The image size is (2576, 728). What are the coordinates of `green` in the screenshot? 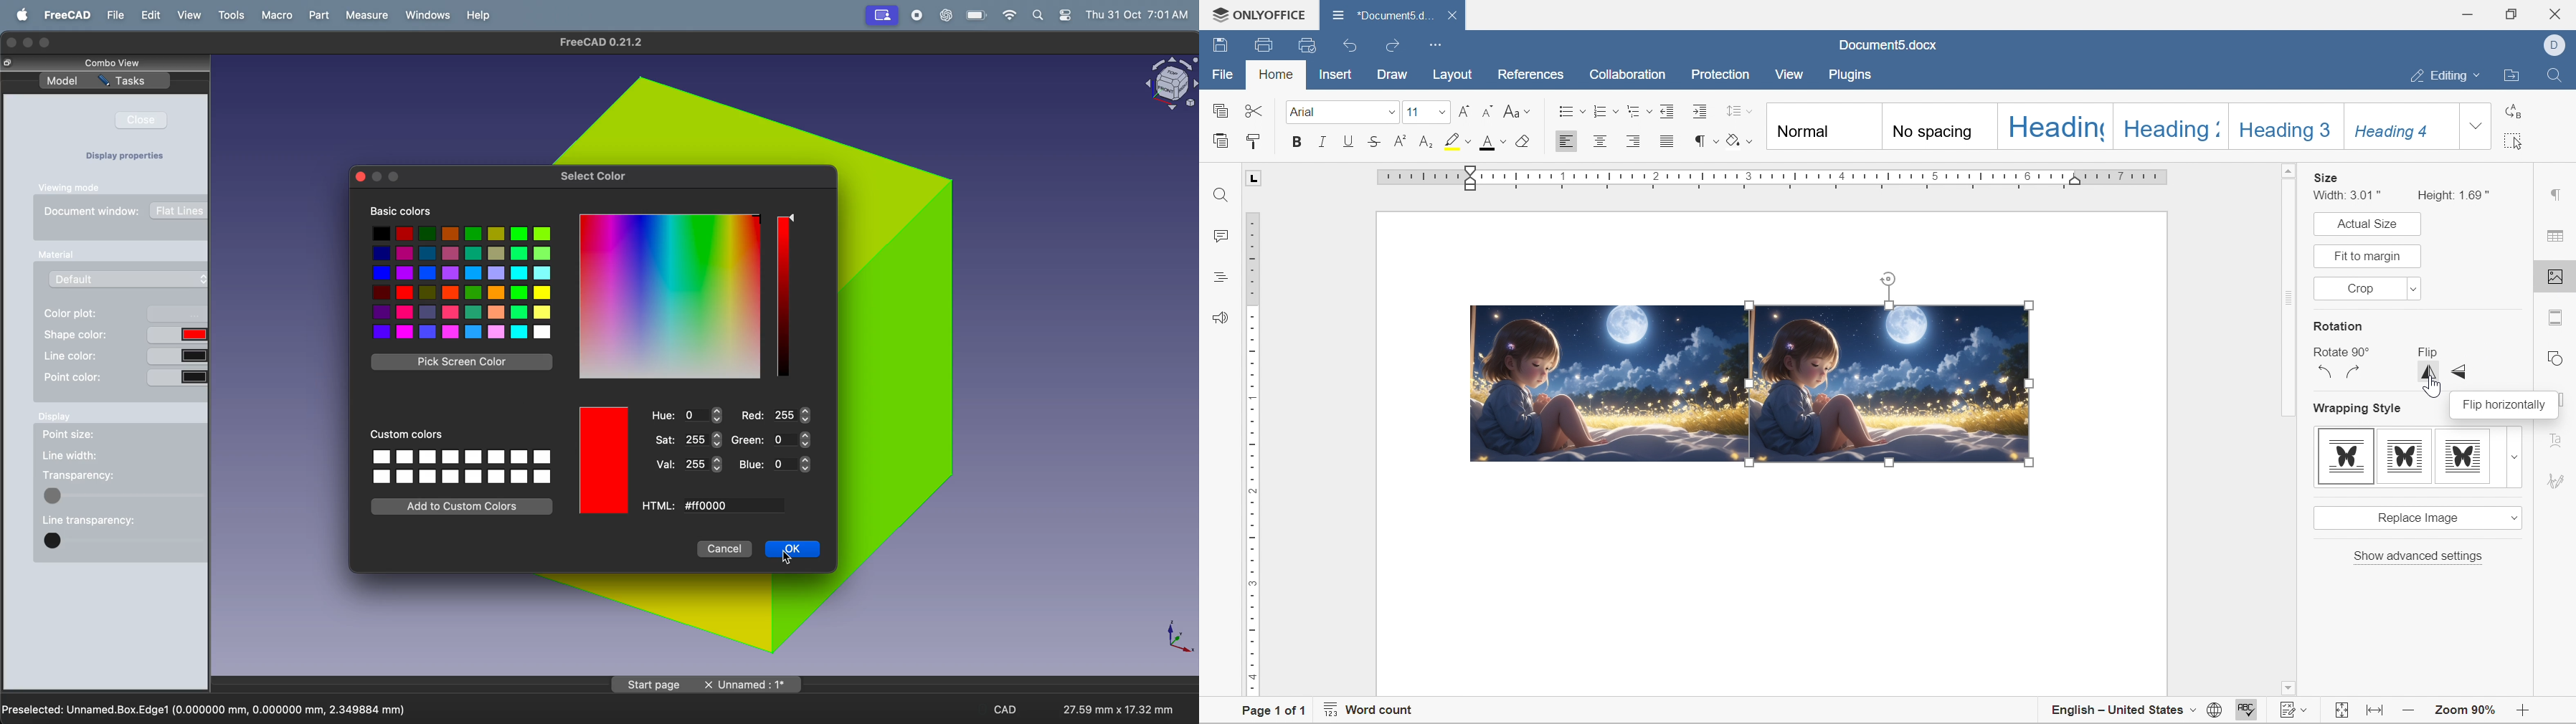 It's located at (775, 439).